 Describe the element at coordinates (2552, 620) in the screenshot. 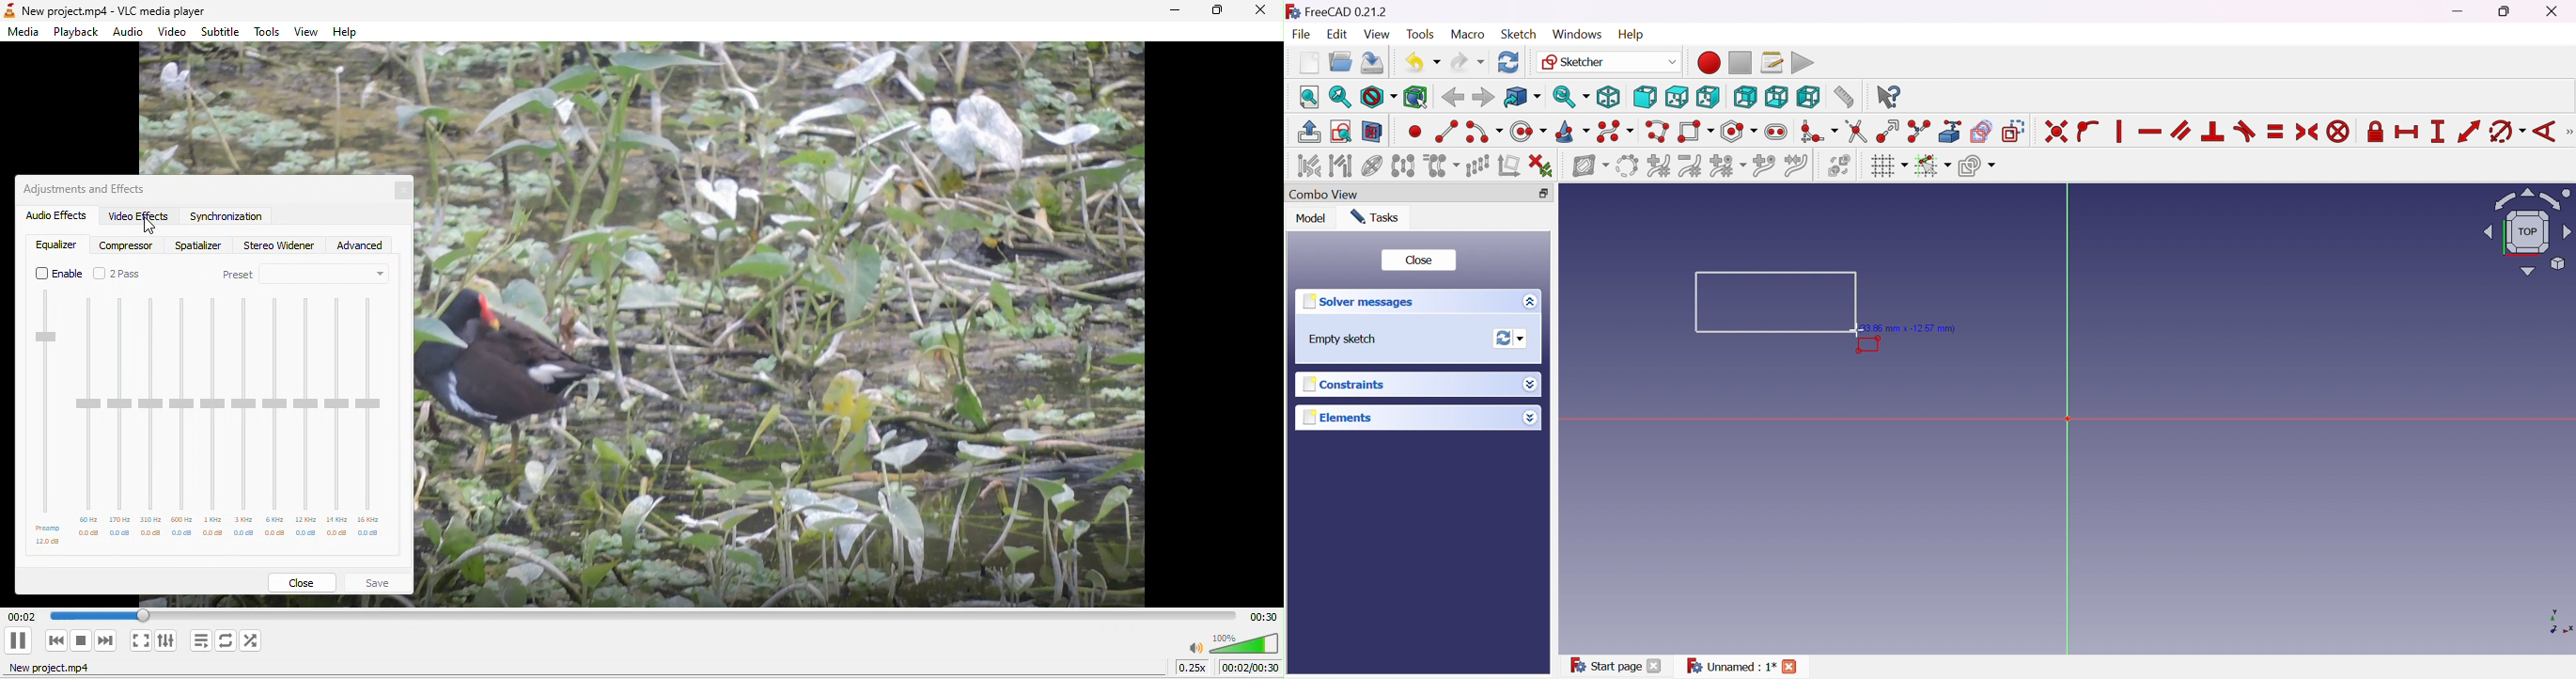

I see `x, y axis plane` at that location.